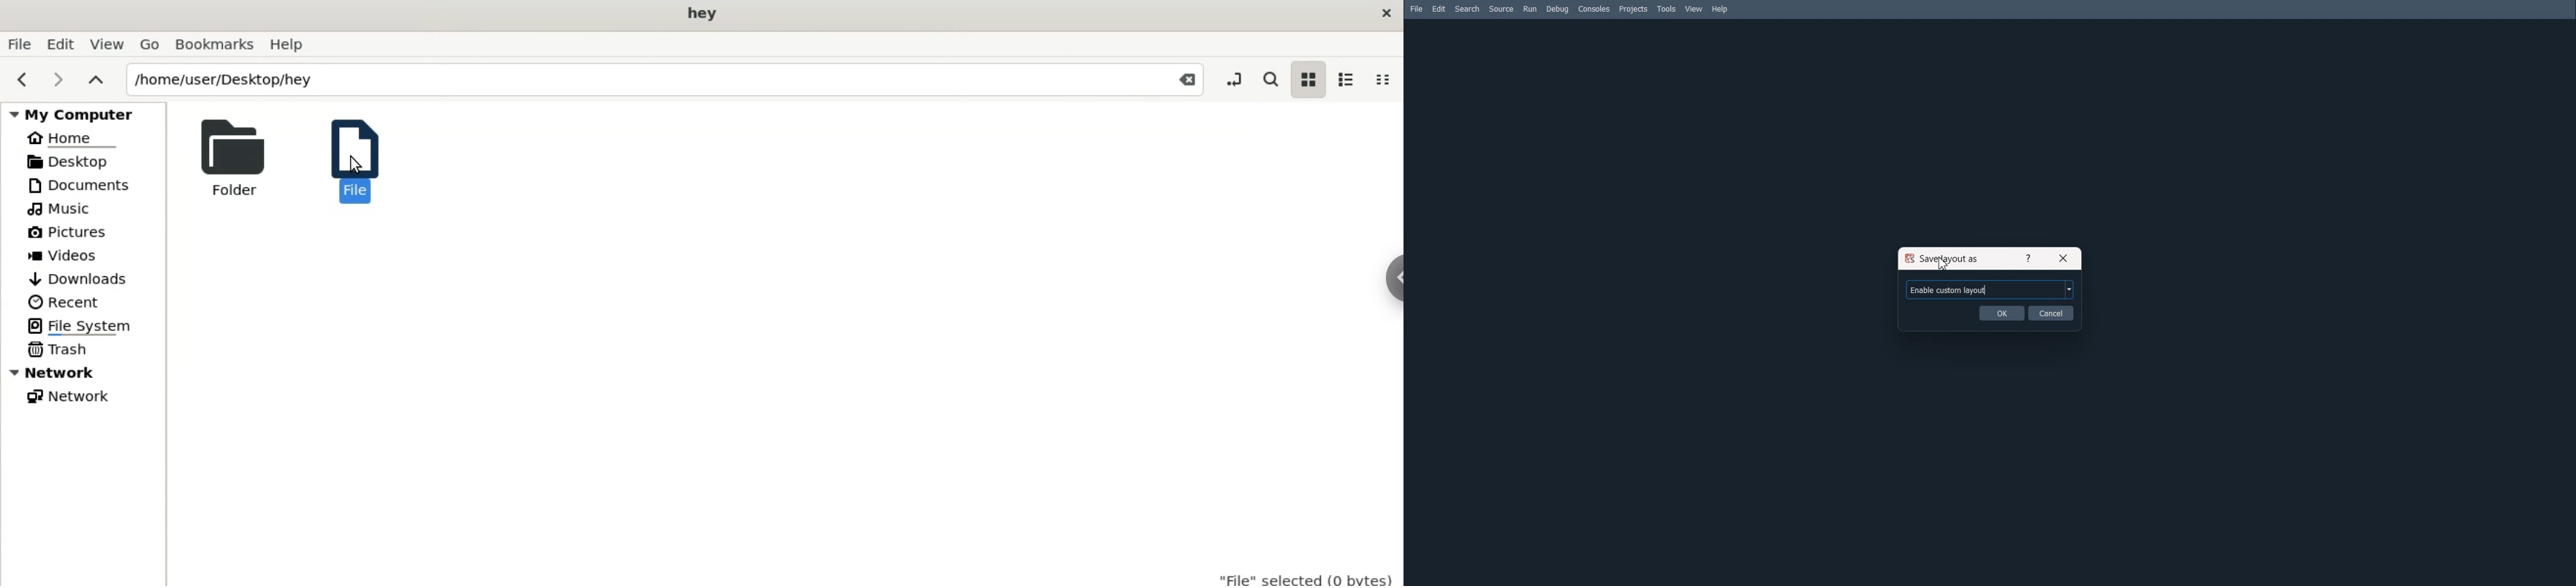 Image resolution: width=2576 pixels, height=588 pixels. Describe the element at coordinates (1667, 9) in the screenshot. I see `Tools` at that location.